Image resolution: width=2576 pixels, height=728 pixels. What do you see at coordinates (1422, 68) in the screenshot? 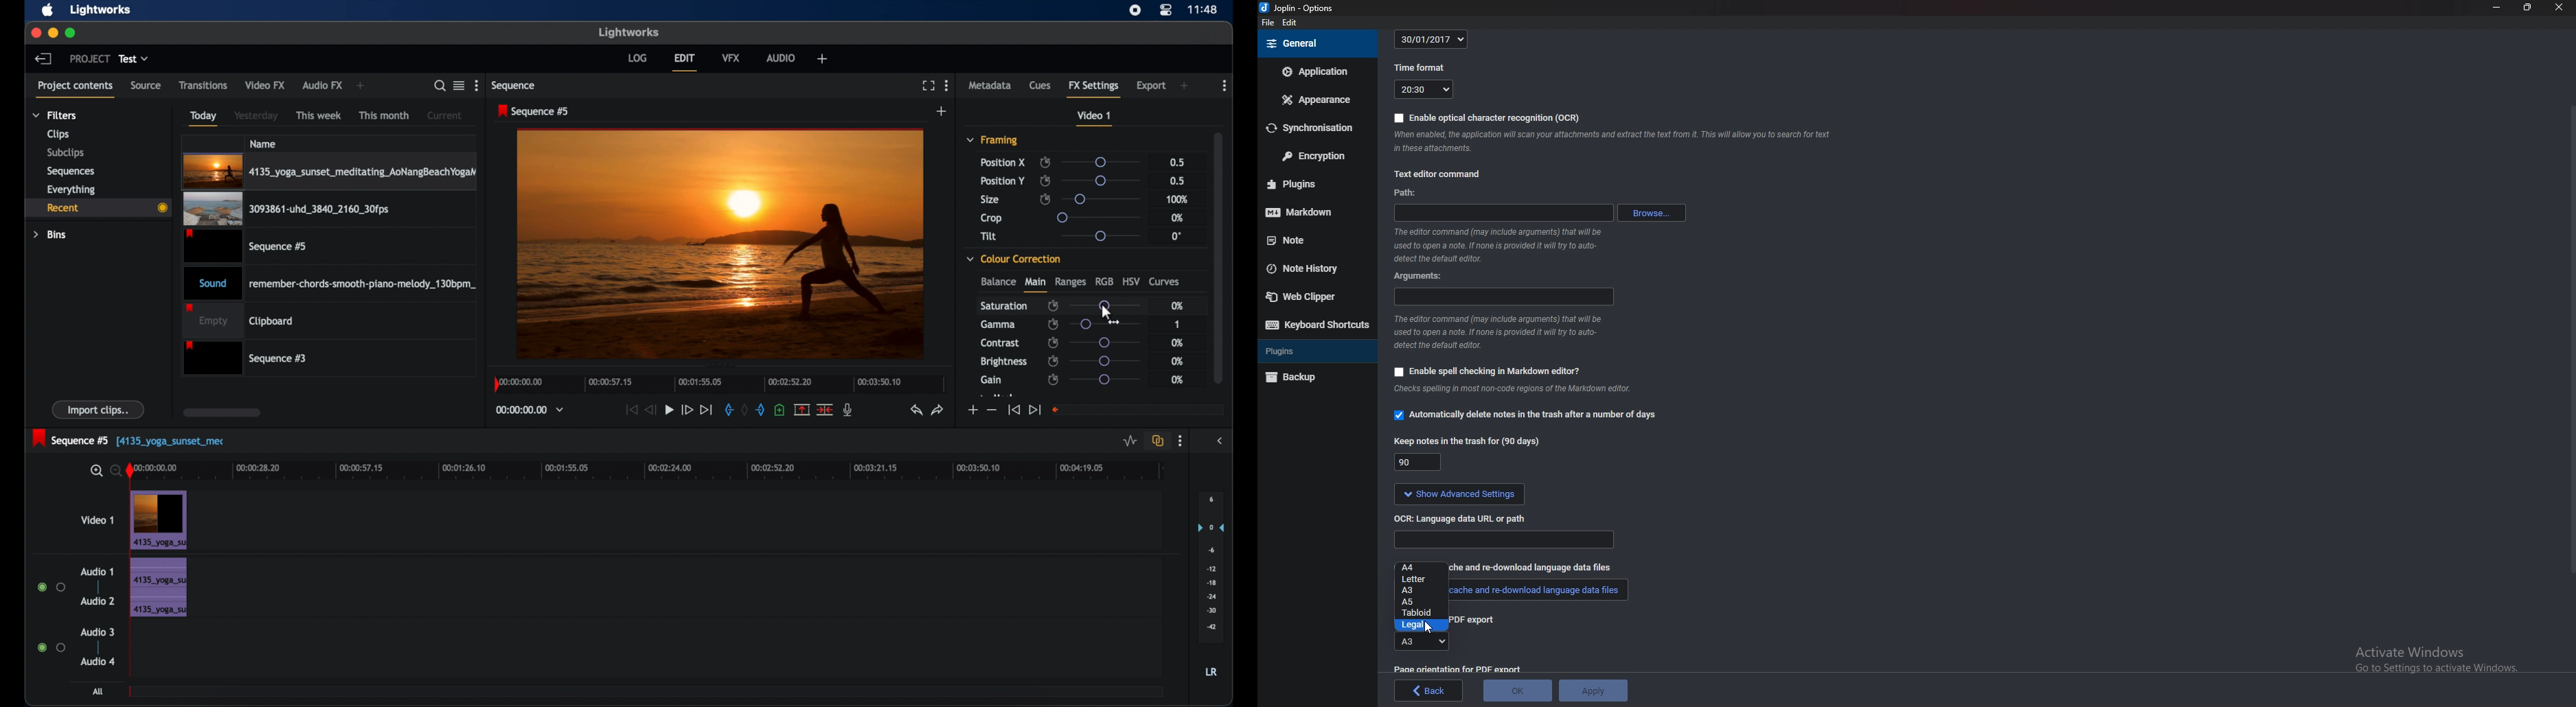
I see `Time format` at bounding box center [1422, 68].